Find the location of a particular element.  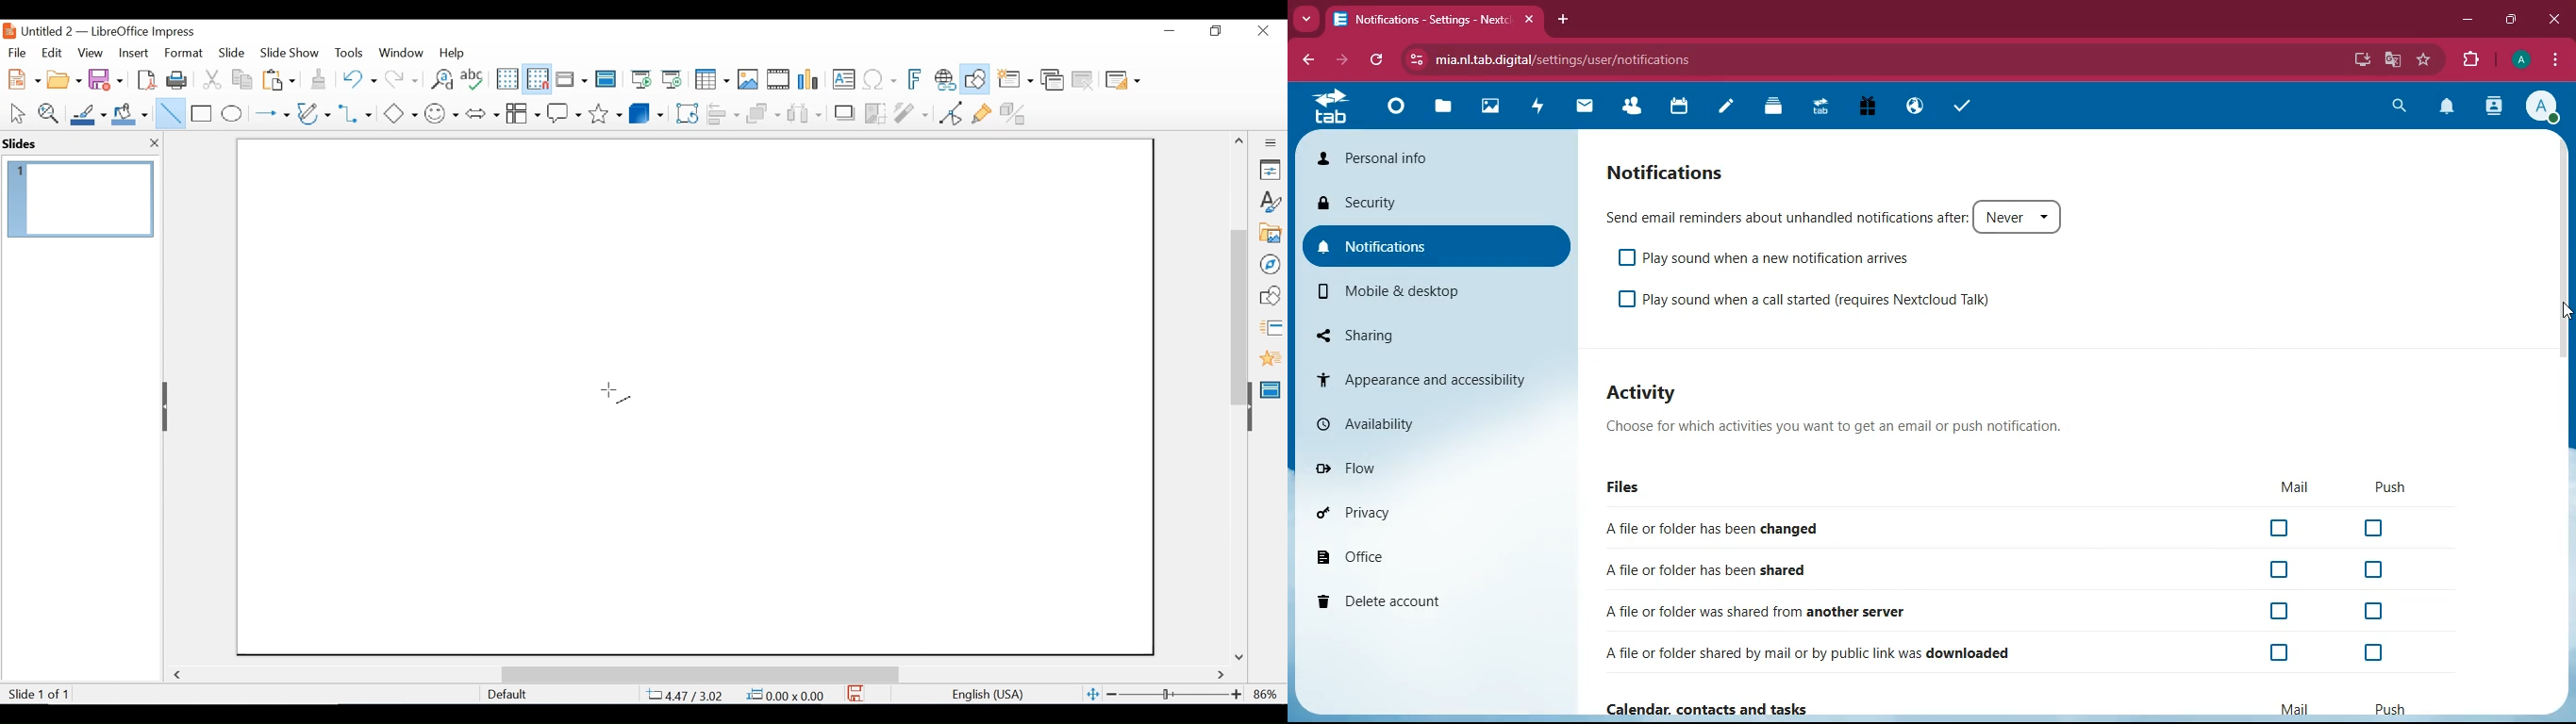

3D Objects is located at coordinates (647, 112).